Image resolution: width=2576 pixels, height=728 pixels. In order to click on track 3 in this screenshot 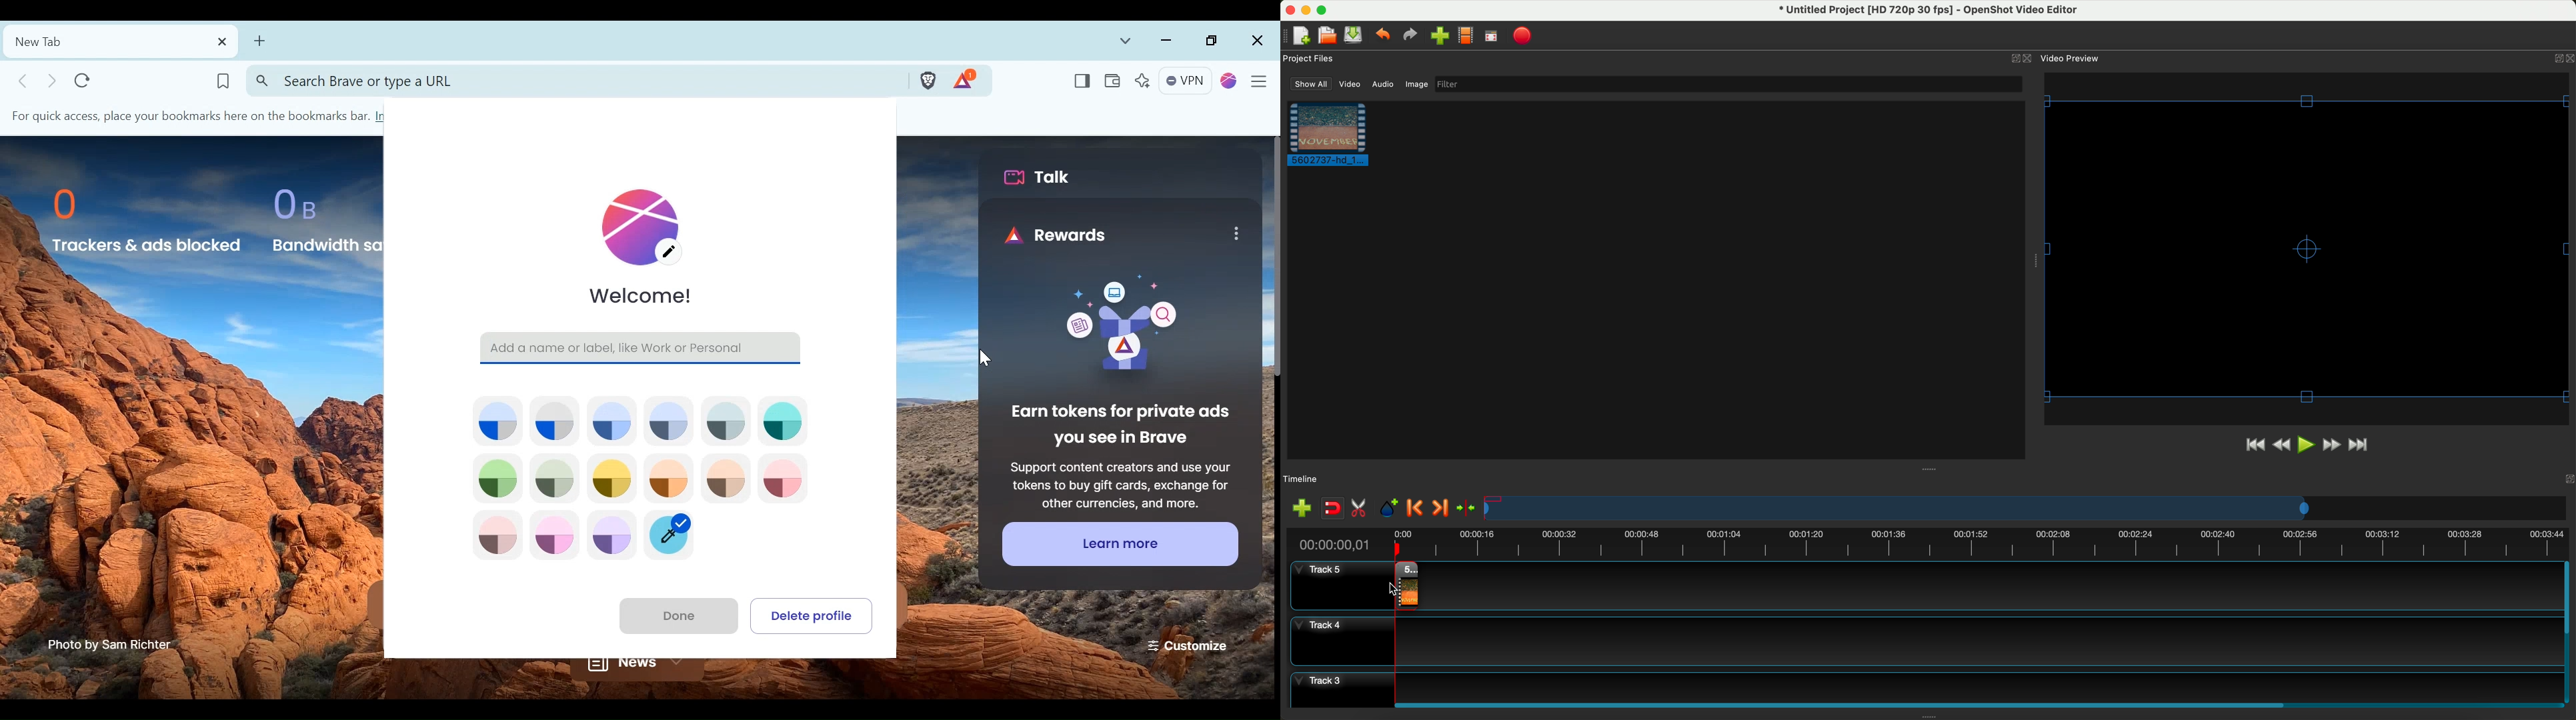, I will do `click(1923, 685)`.